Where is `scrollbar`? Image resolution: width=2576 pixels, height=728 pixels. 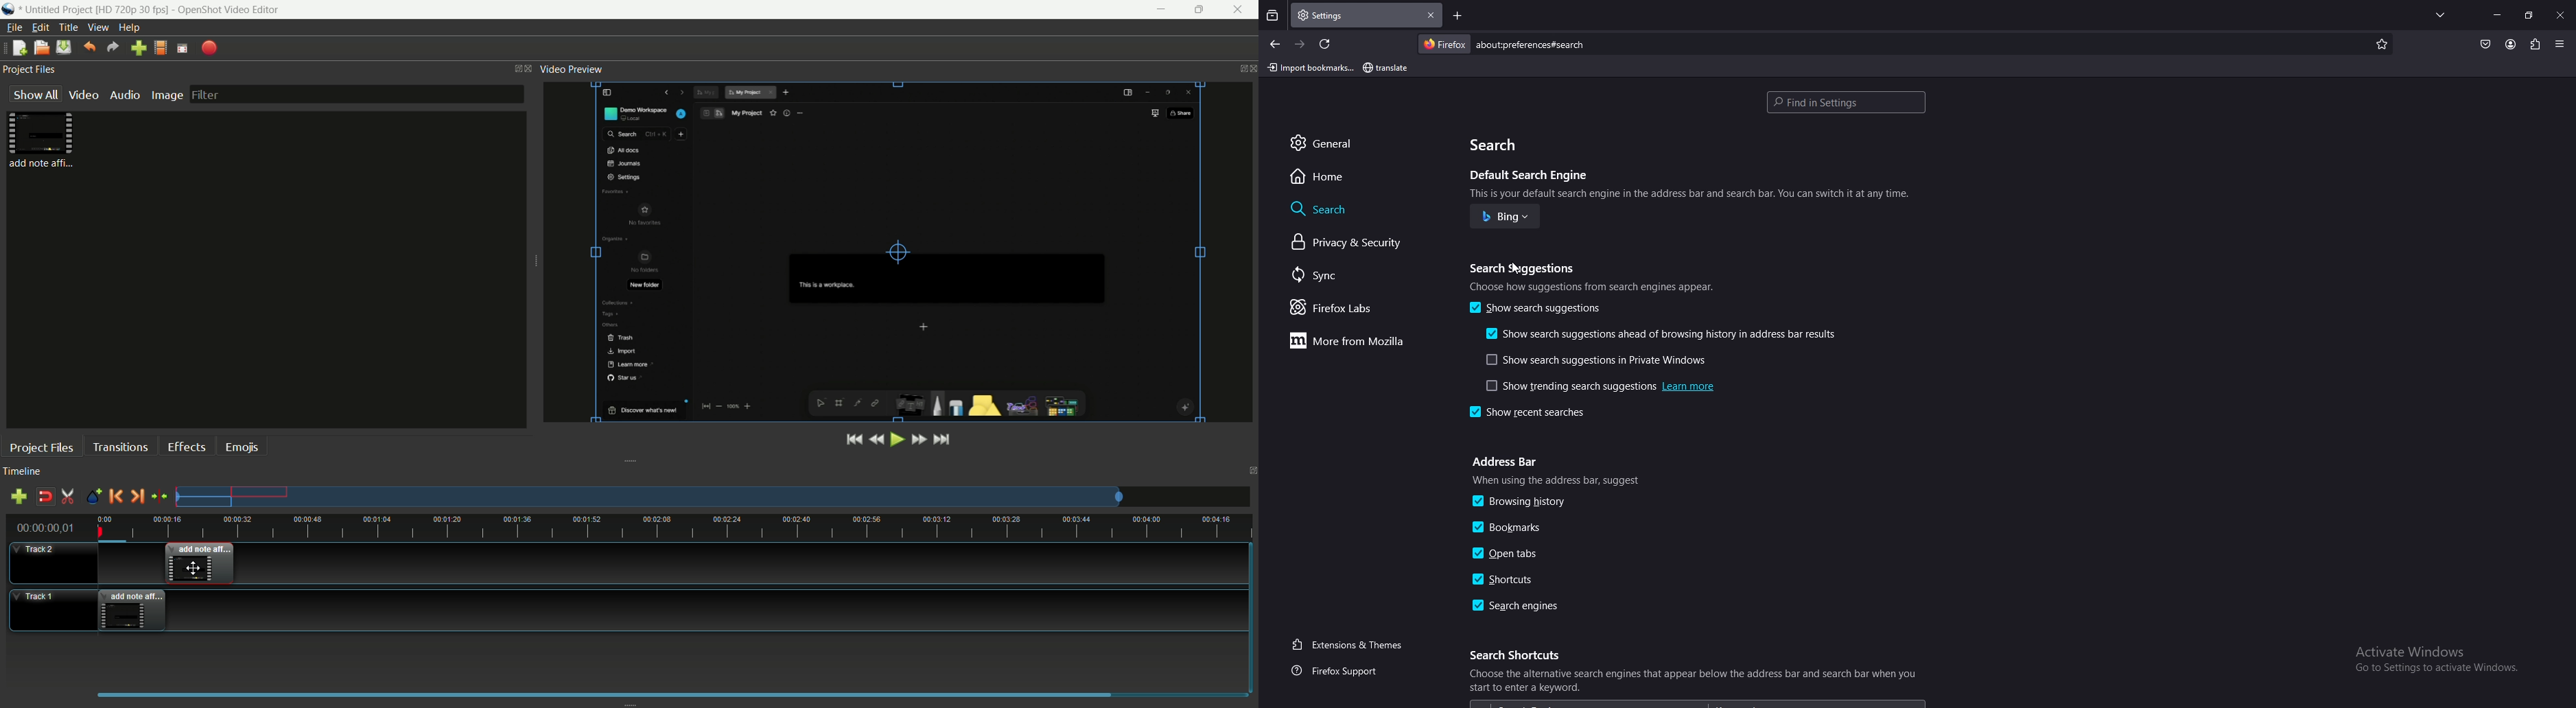
scrollbar is located at coordinates (605, 692).